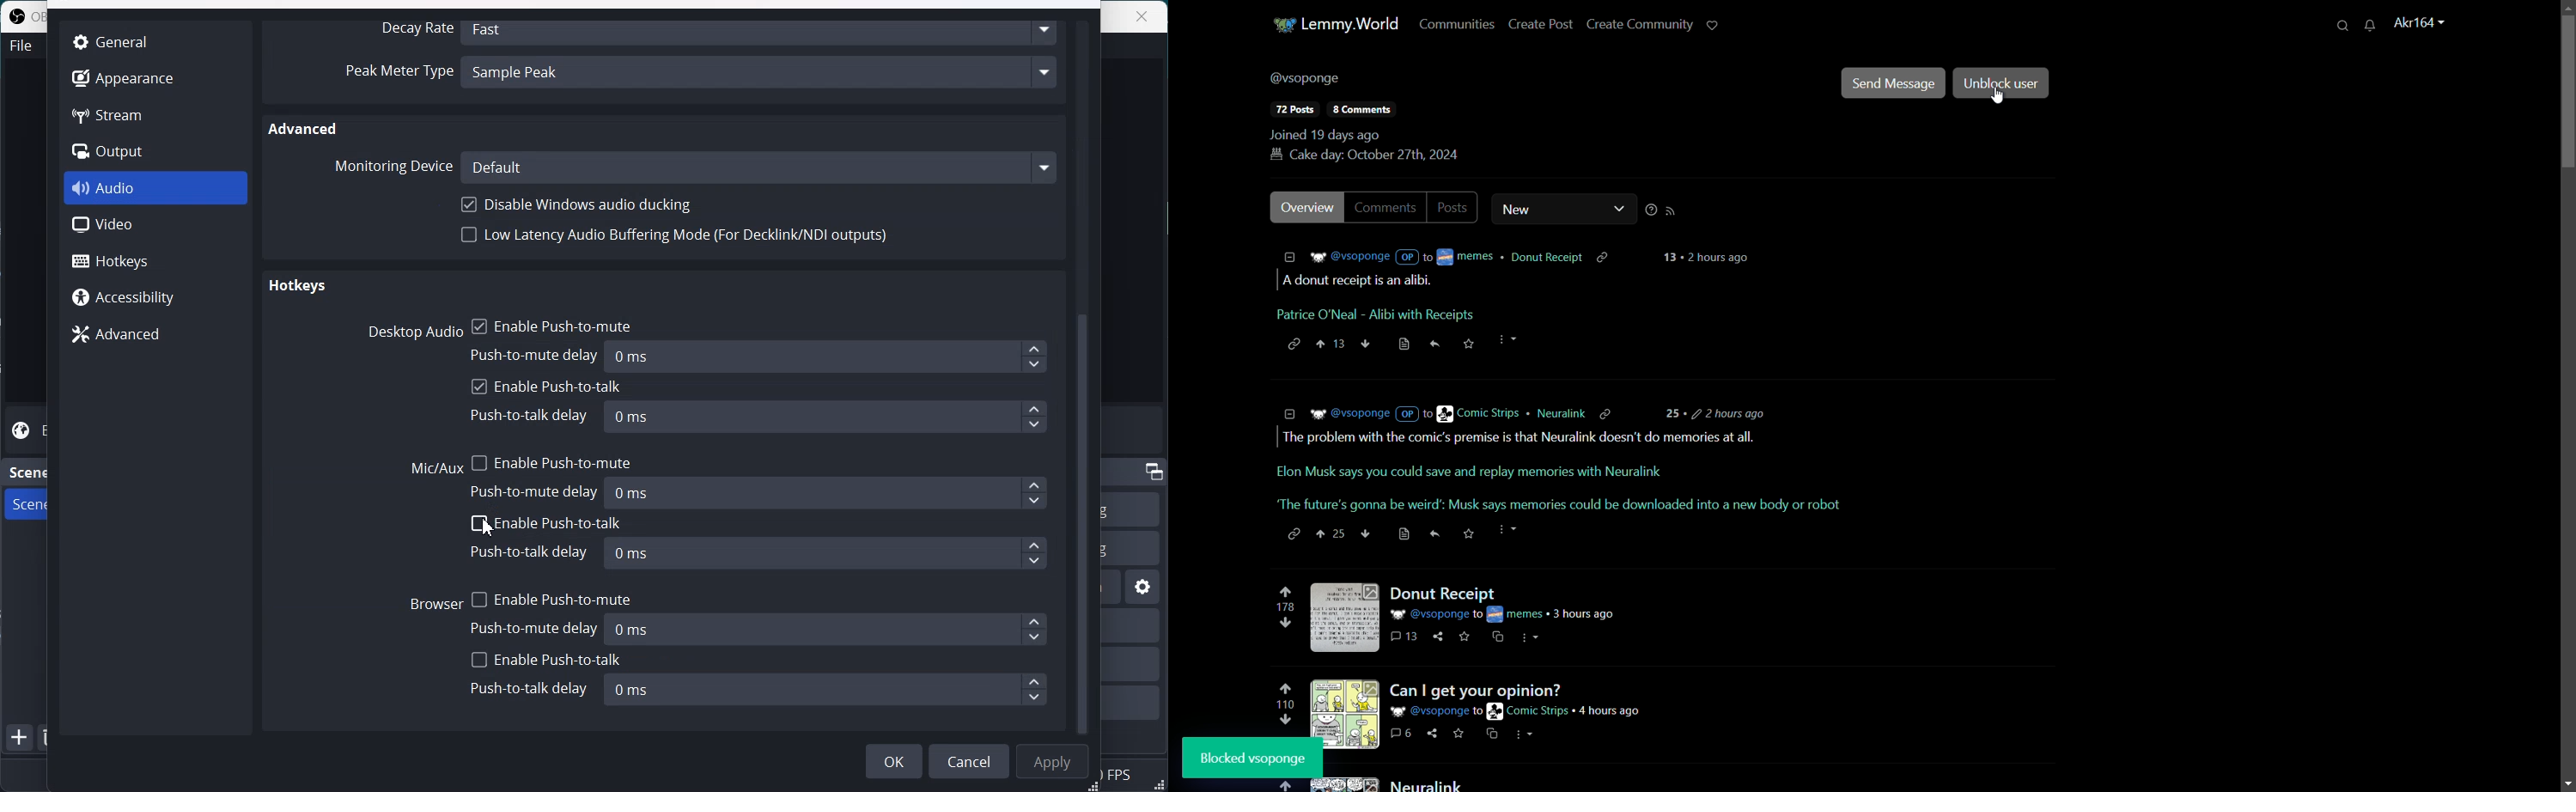  Describe the element at coordinates (546, 660) in the screenshot. I see `Enable Push-to-talk` at that location.